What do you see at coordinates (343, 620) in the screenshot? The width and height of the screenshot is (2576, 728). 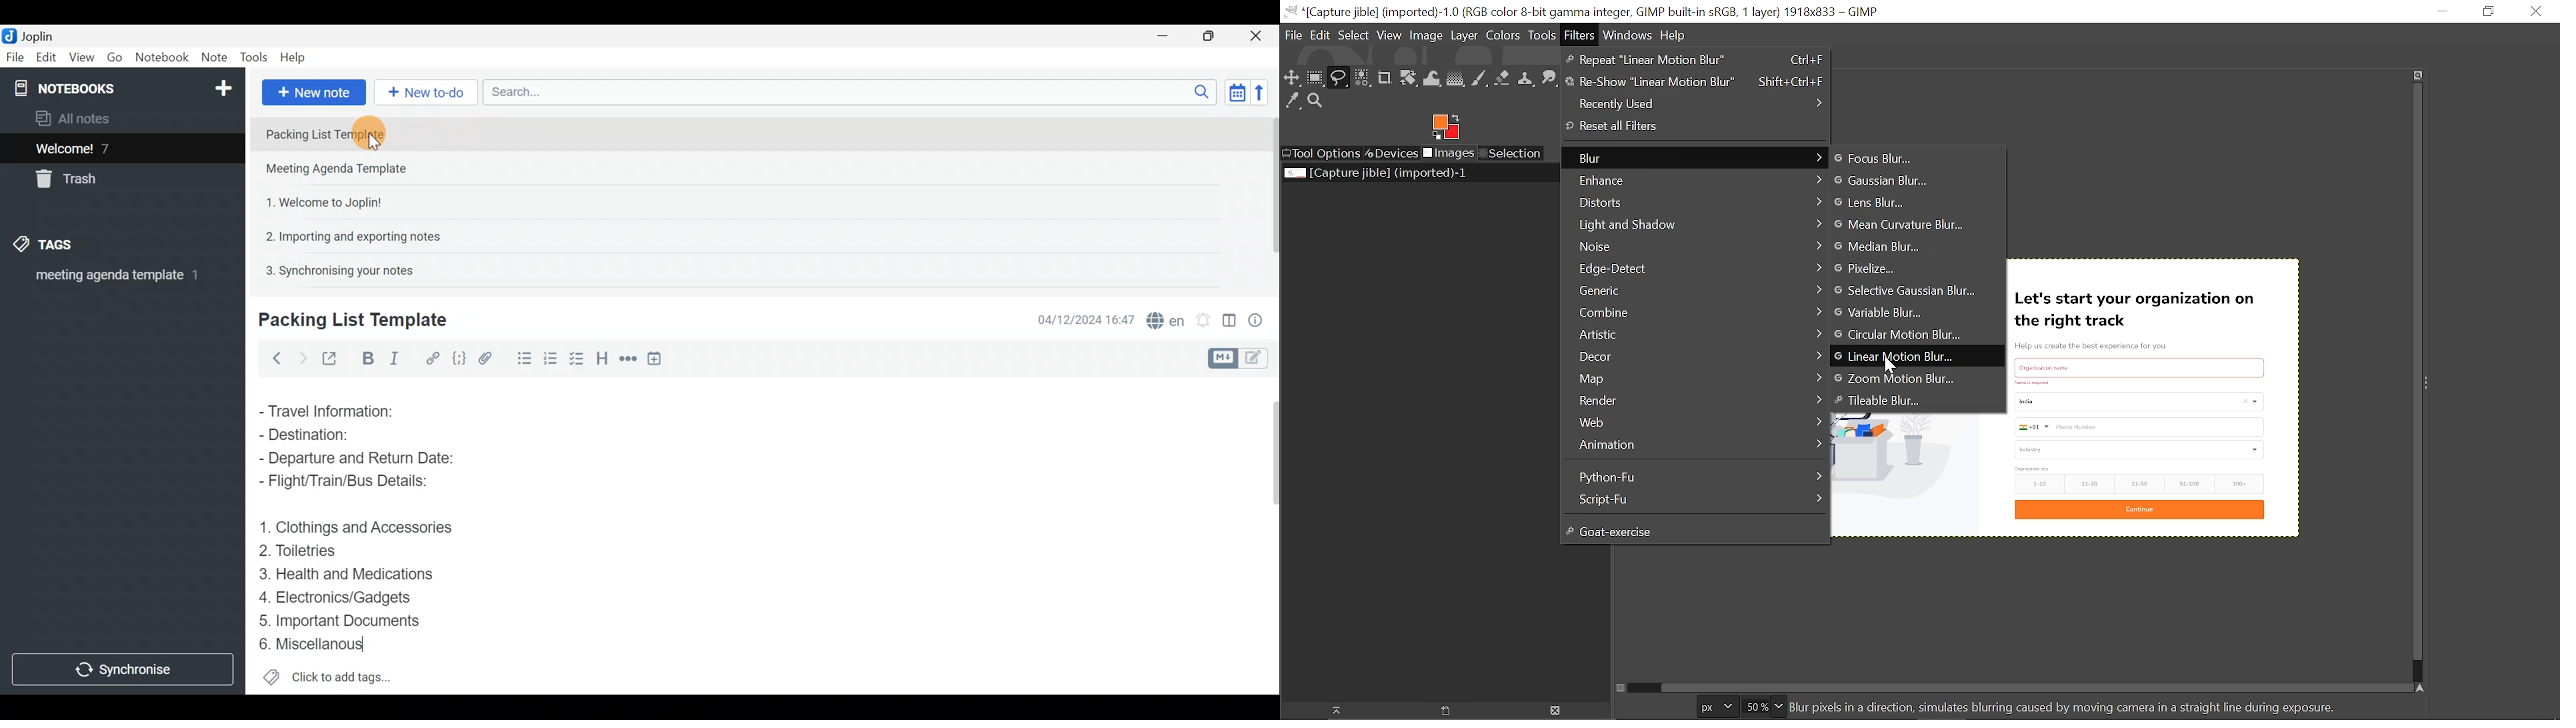 I see `Important Documents` at bounding box center [343, 620].